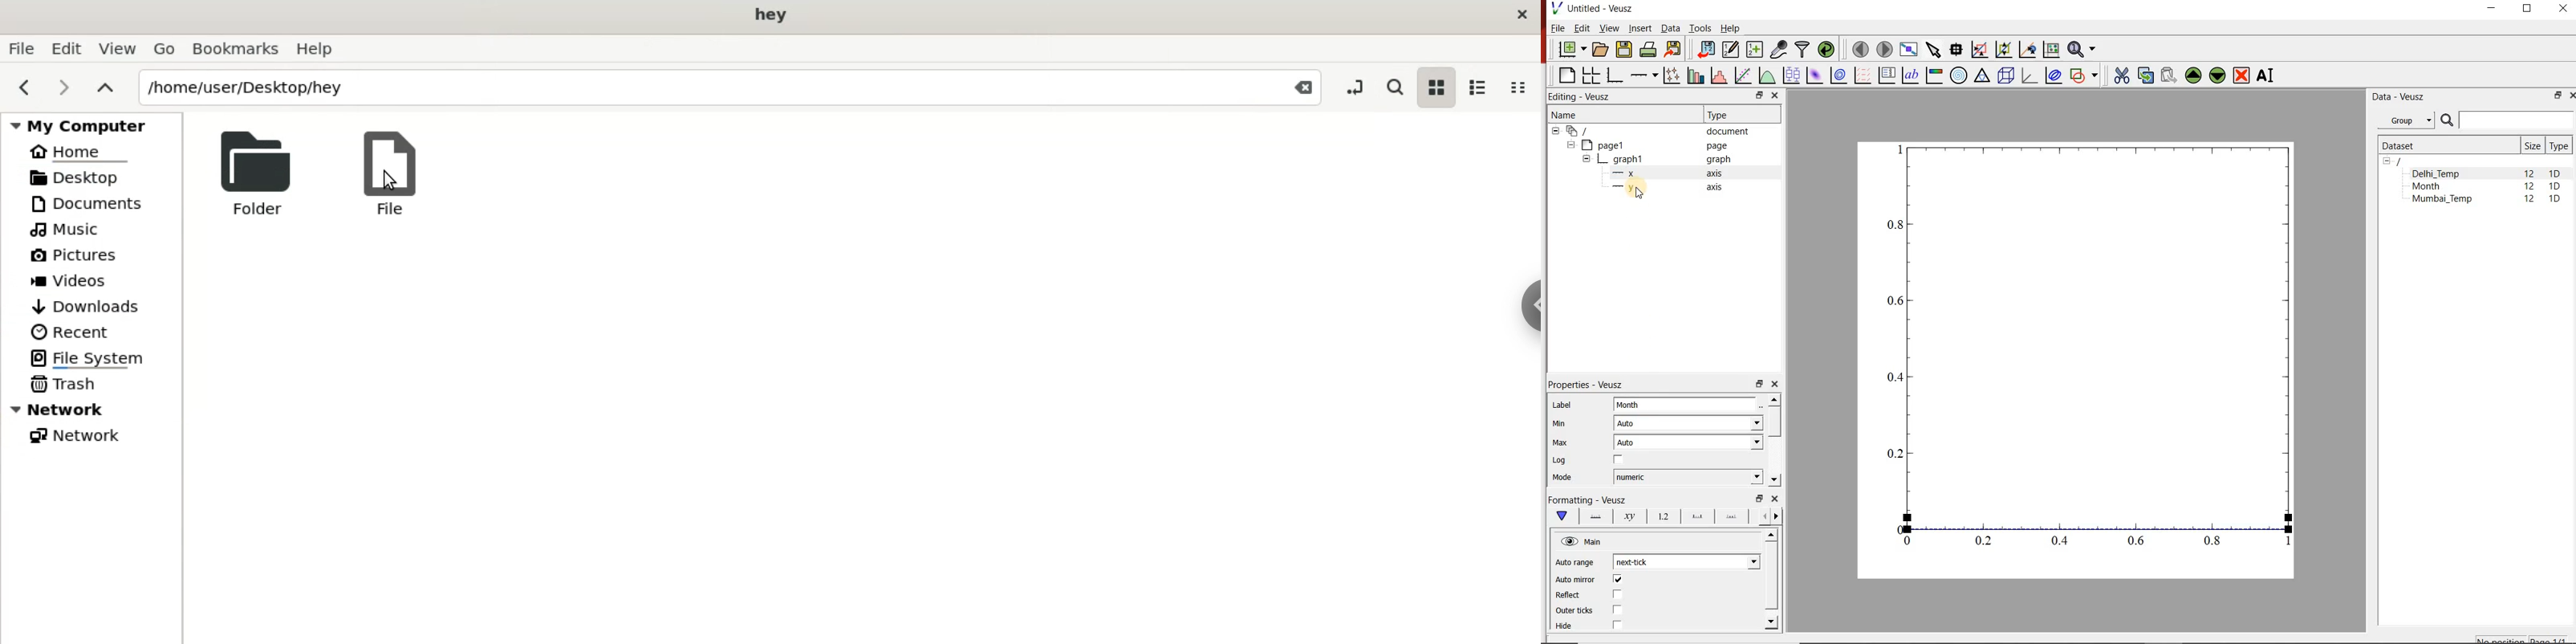 Image resolution: width=2576 pixels, height=644 pixels. What do you see at coordinates (1617, 626) in the screenshot?
I see `check/uncheck` at bounding box center [1617, 626].